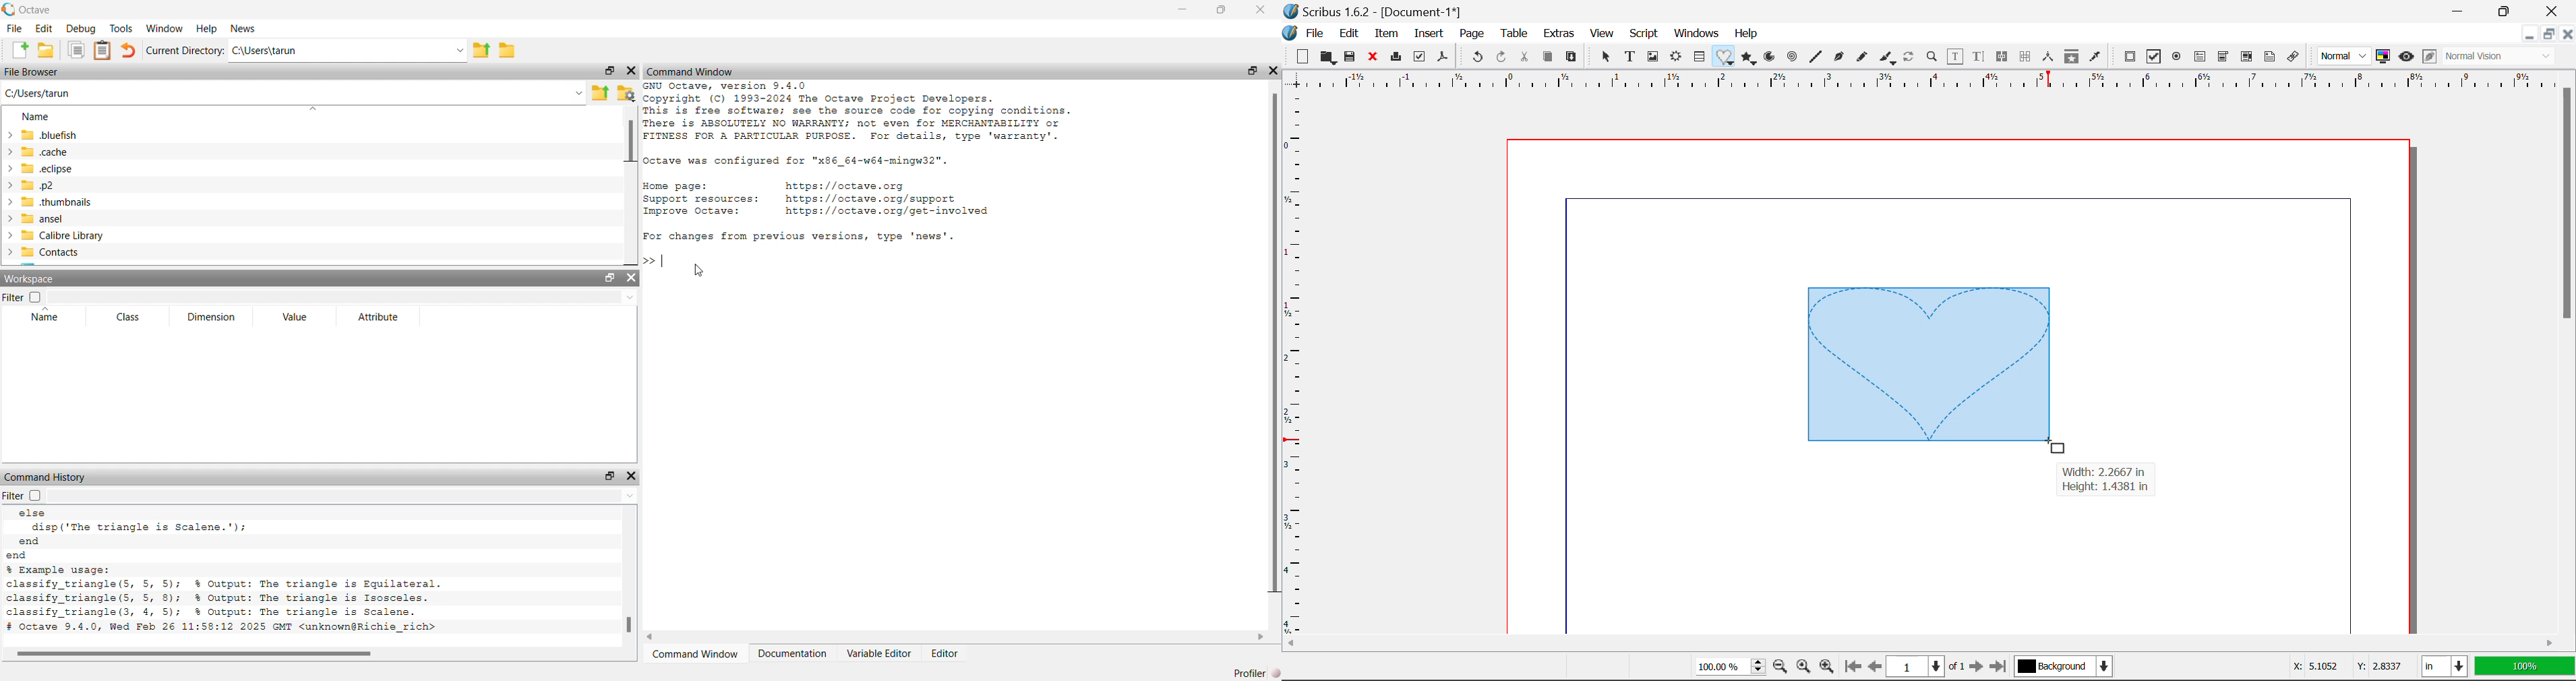 The height and width of the screenshot is (700, 2576). I want to click on prompt cursor, so click(646, 261).